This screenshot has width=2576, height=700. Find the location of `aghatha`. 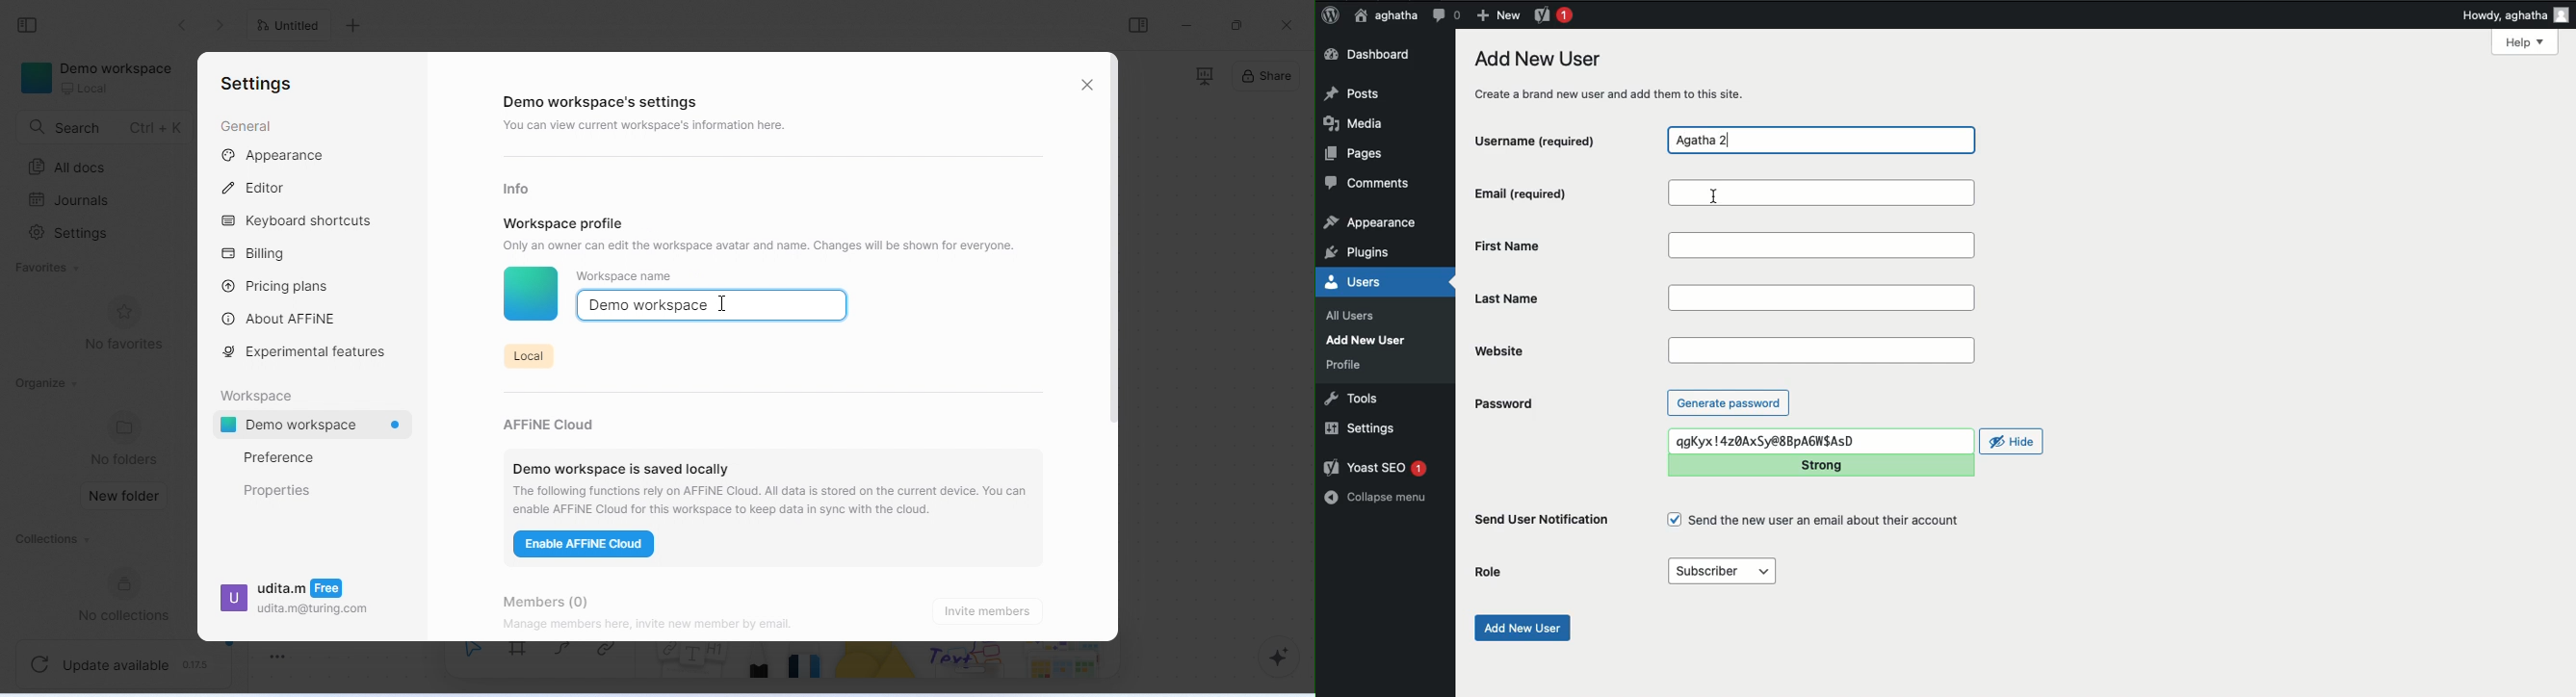

aghatha is located at coordinates (1383, 15).